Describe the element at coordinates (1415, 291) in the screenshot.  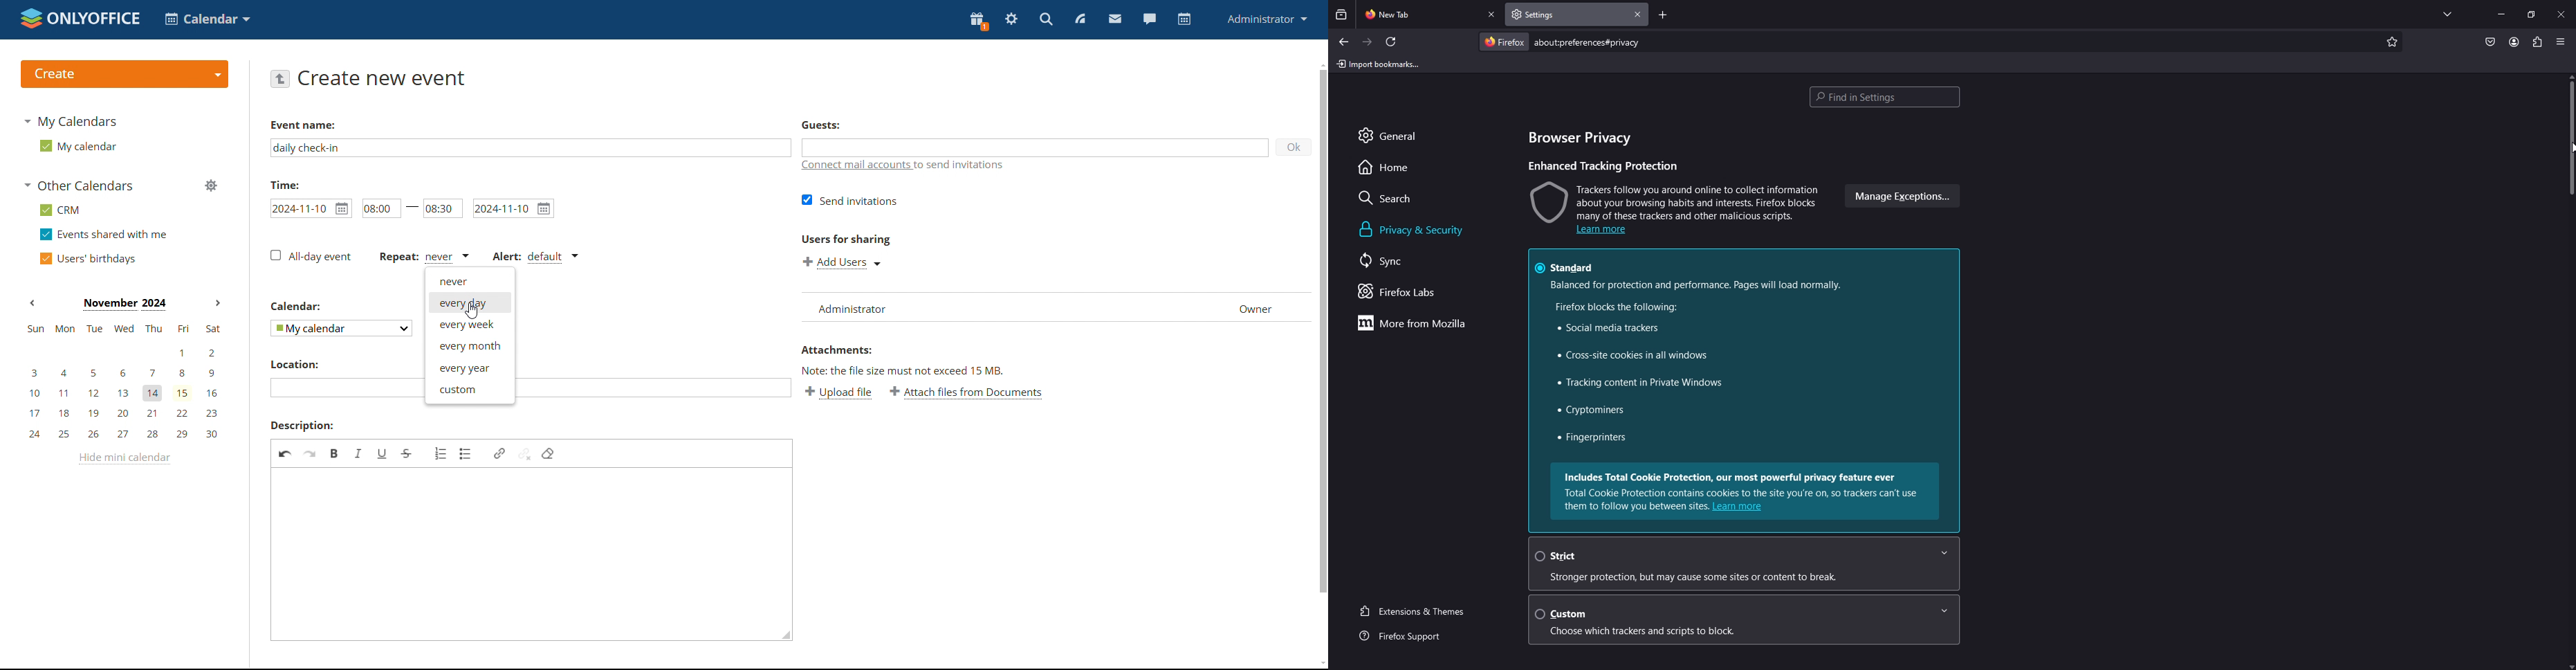
I see `firefox labs` at that location.